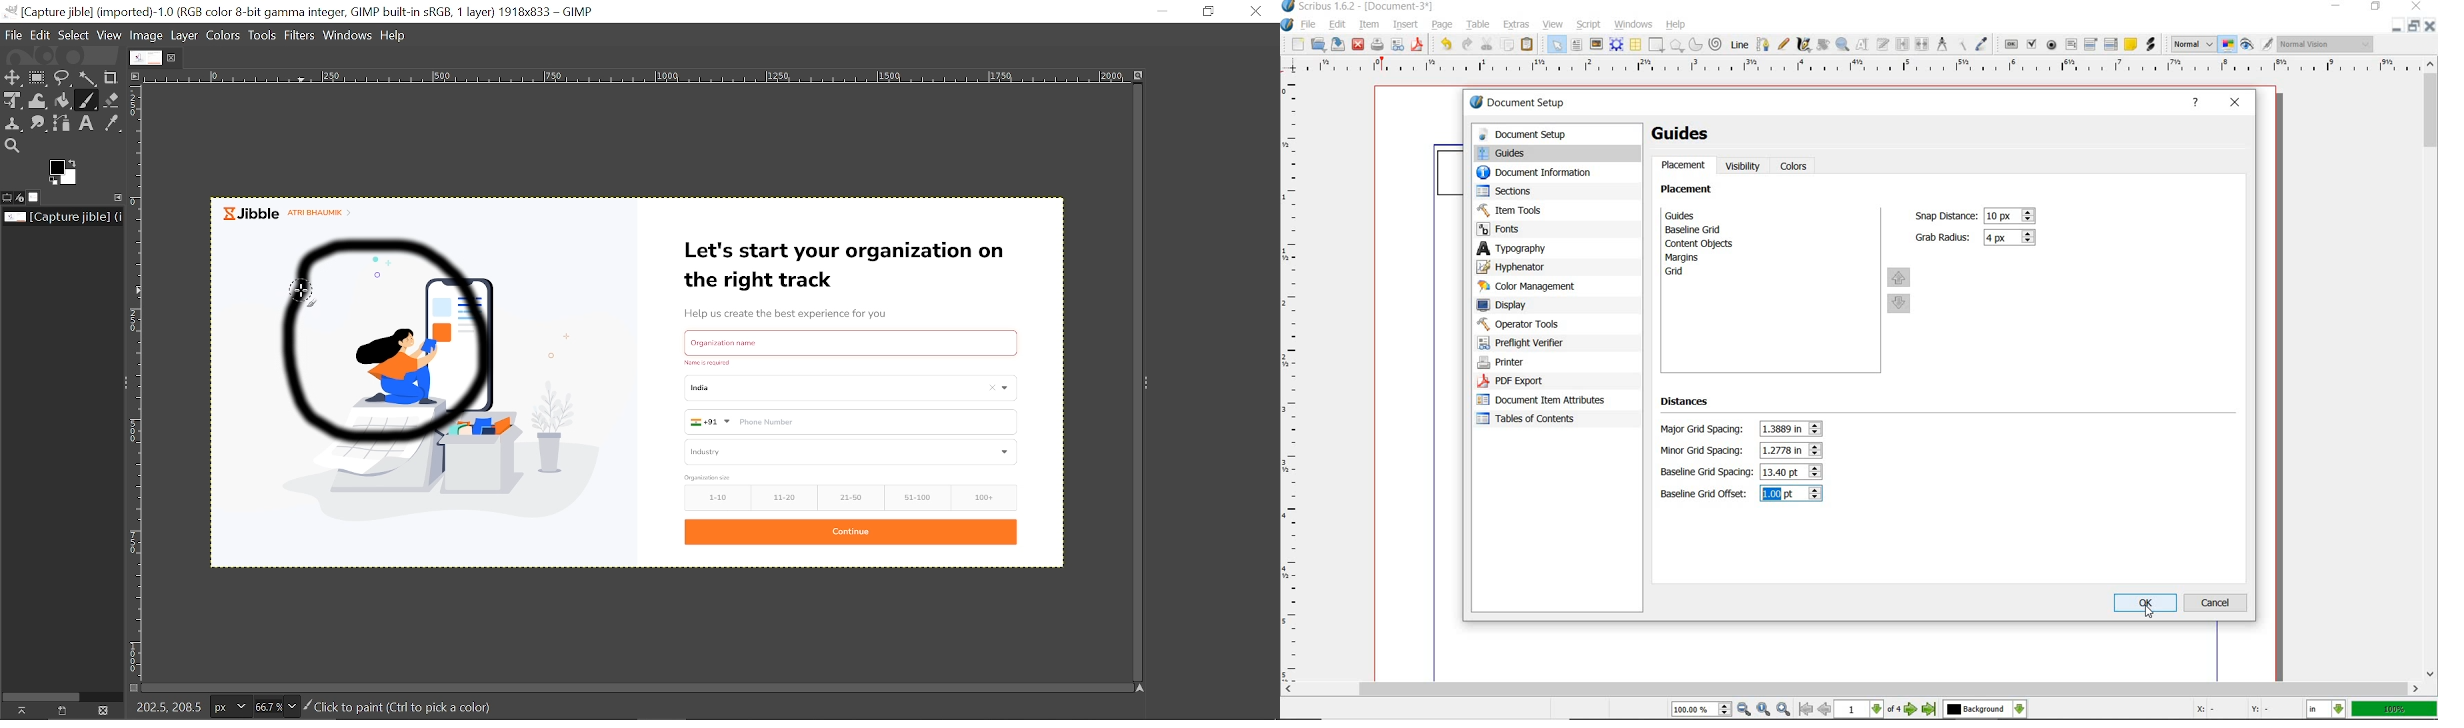 The width and height of the screenshot is (2464, 728). What do you see at coordinates (1784, 430) in the screenshot?
I see `major grid spacing value` at bounding box center [1784, 430].